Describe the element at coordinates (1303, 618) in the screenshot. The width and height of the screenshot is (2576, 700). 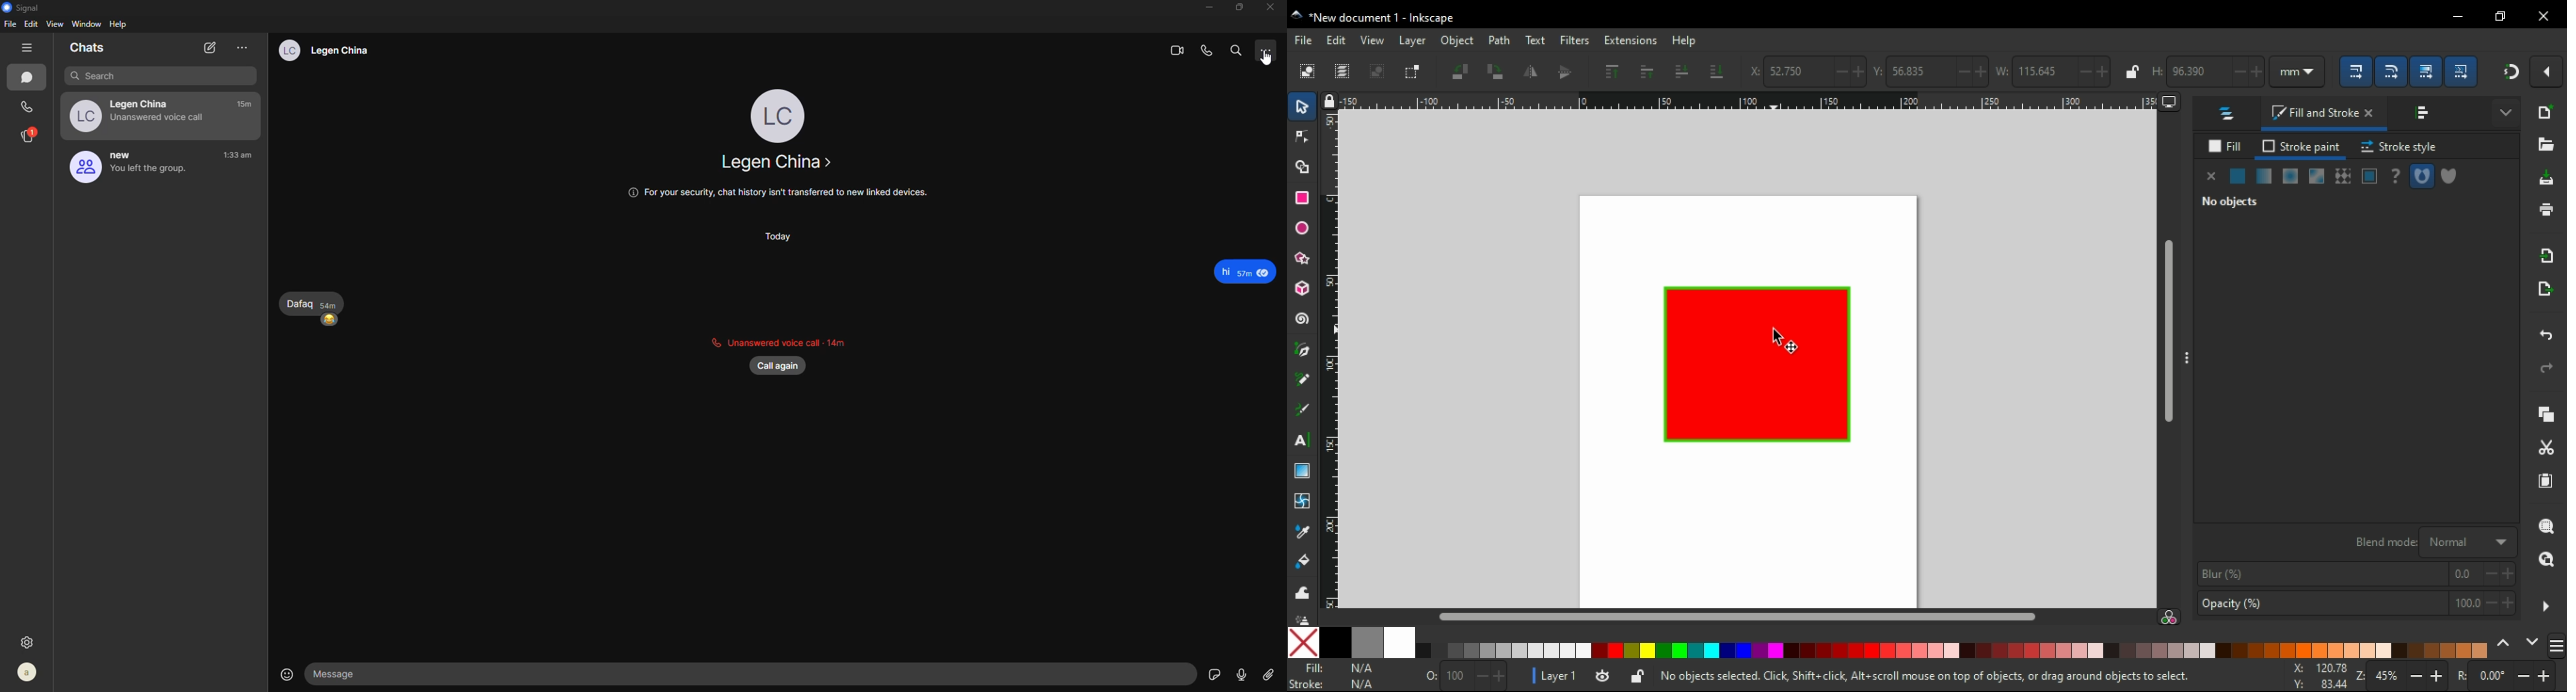
I see `paint spray` at that location.